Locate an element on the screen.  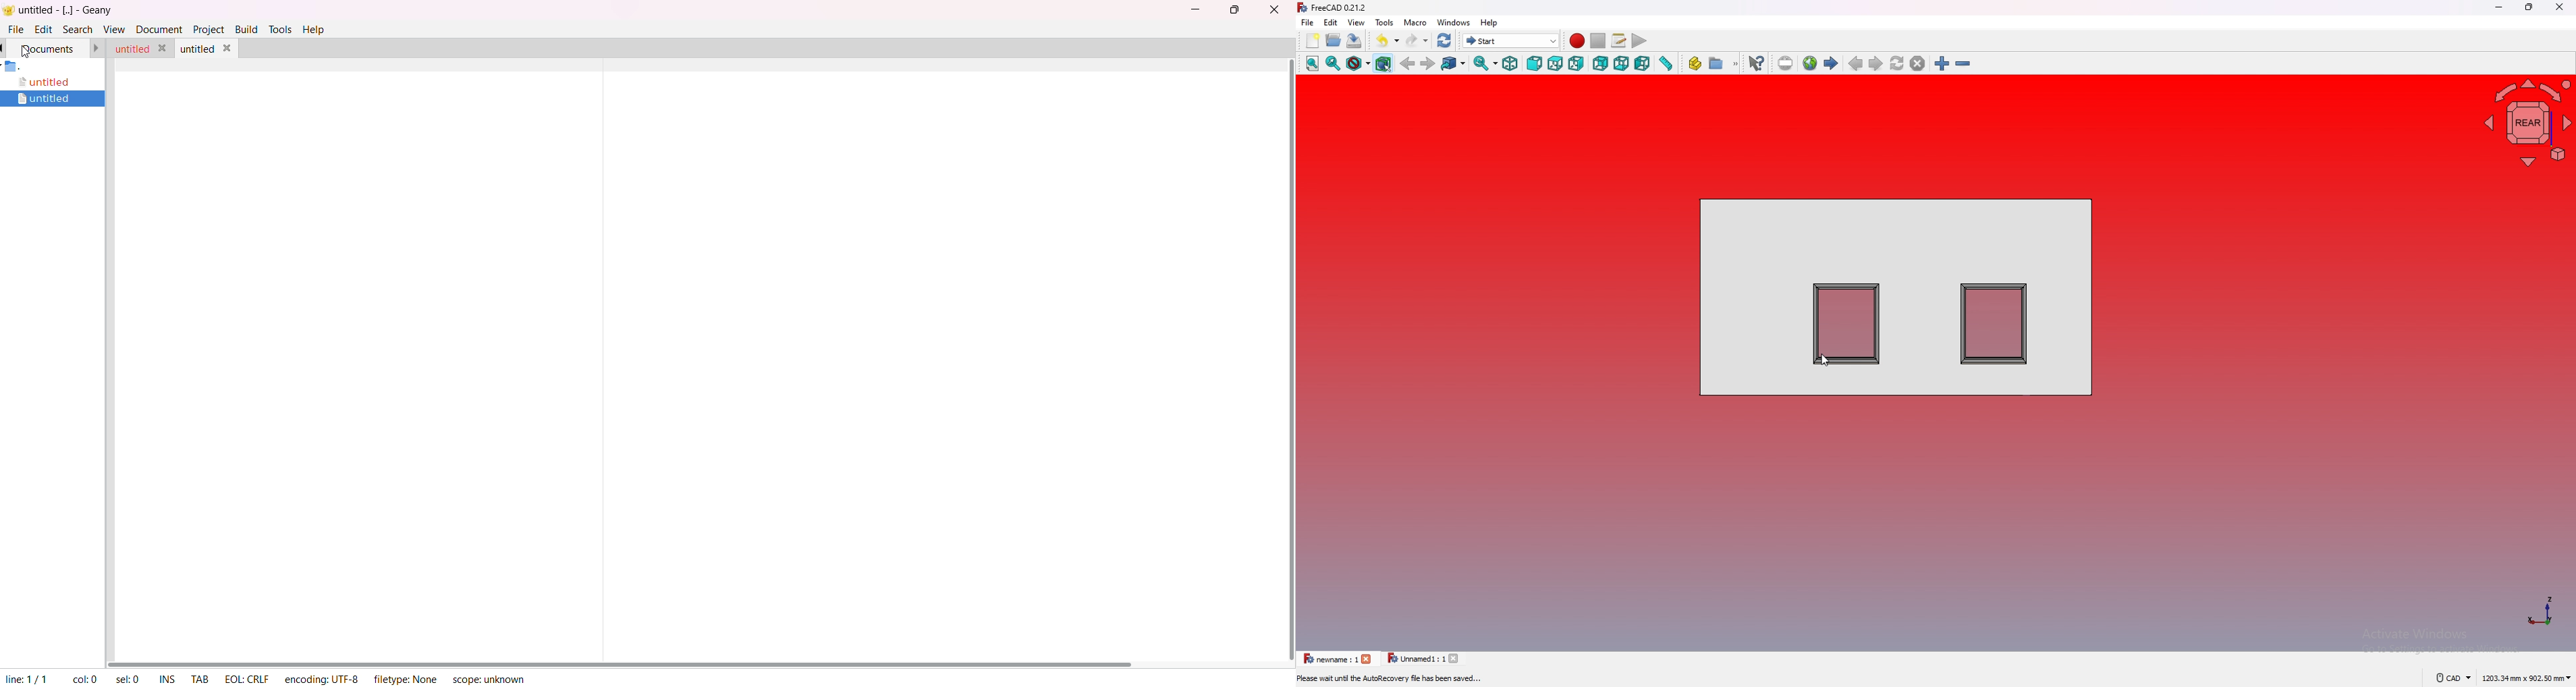
cad navigation is located at coordinates (2454, 677).